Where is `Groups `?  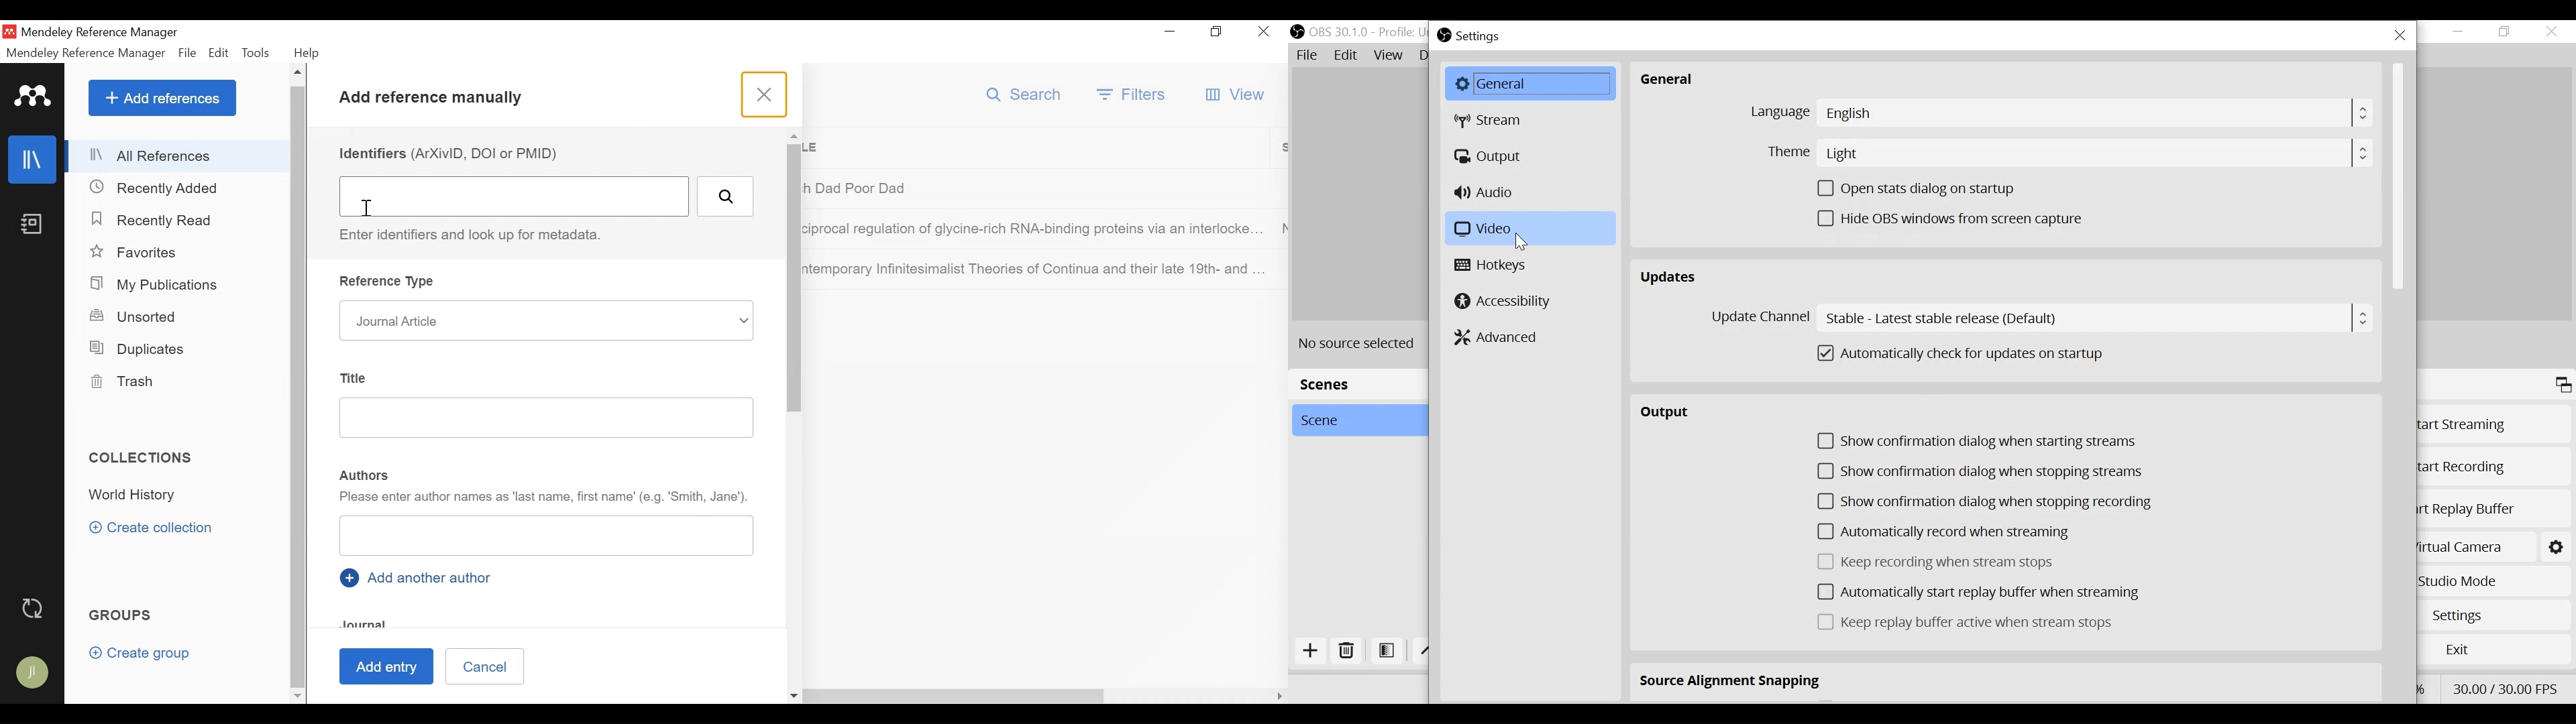
Groups  is located at coordinates (121, 616).